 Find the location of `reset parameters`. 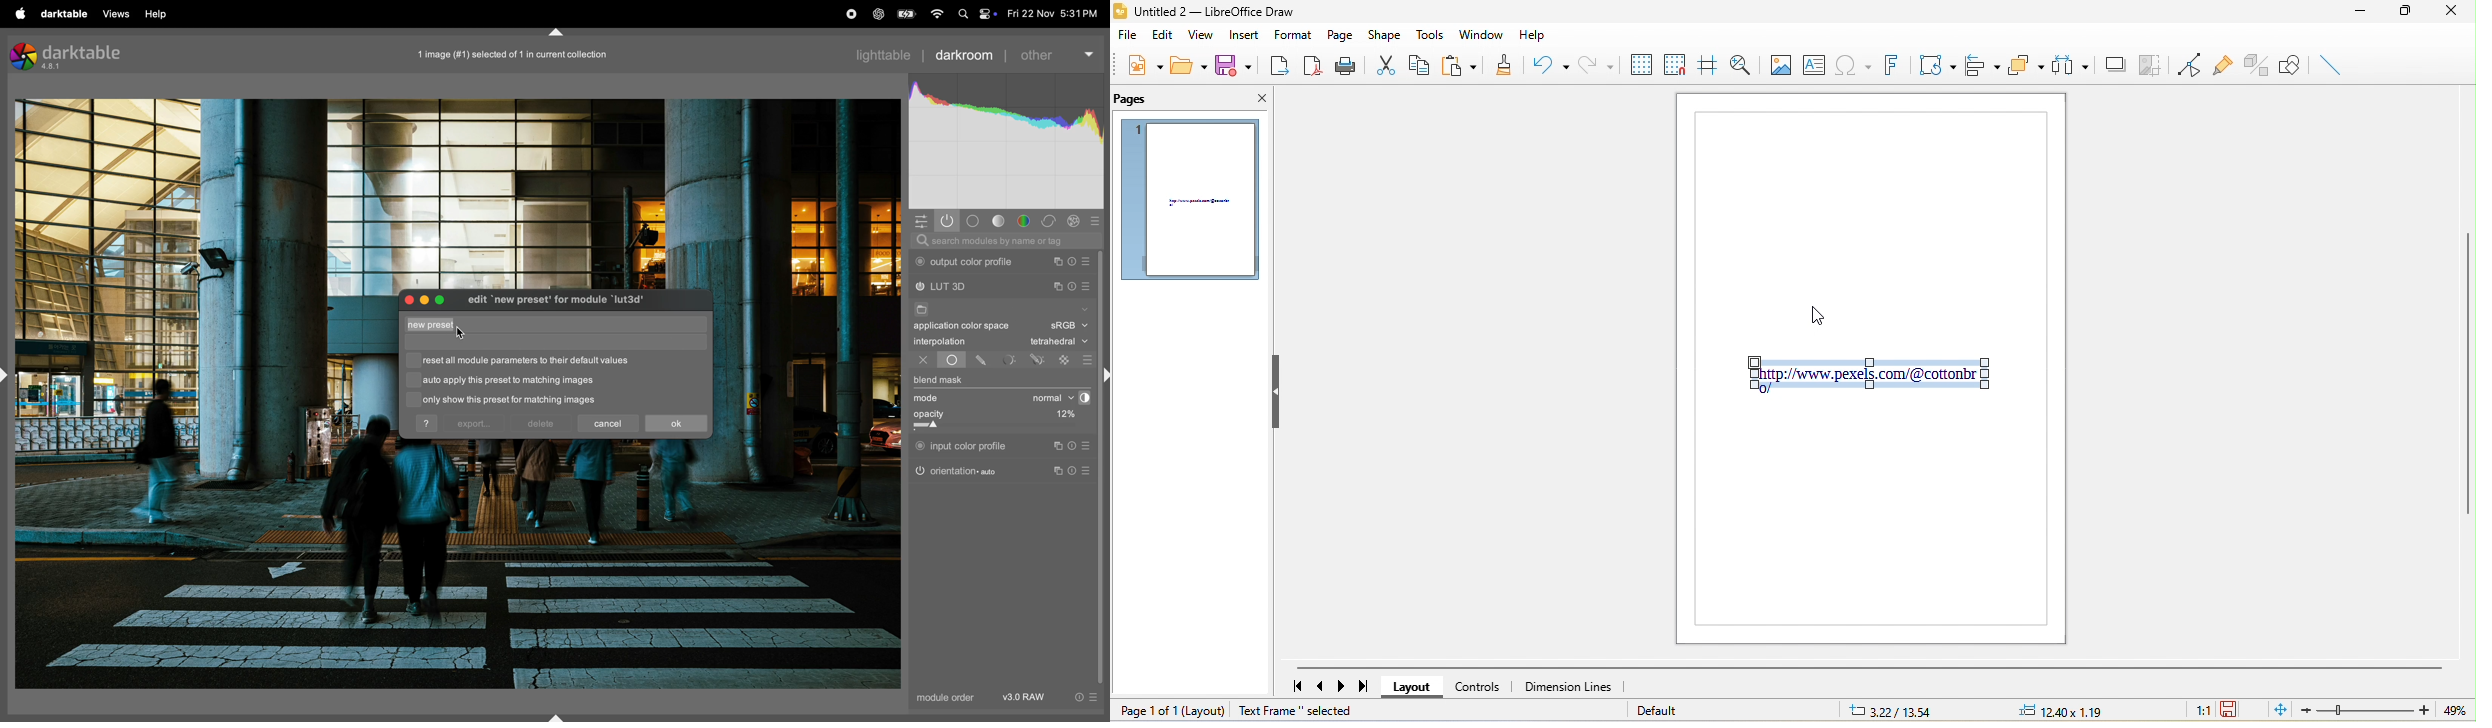

reset parameters is located at coordinates (1077, 470).